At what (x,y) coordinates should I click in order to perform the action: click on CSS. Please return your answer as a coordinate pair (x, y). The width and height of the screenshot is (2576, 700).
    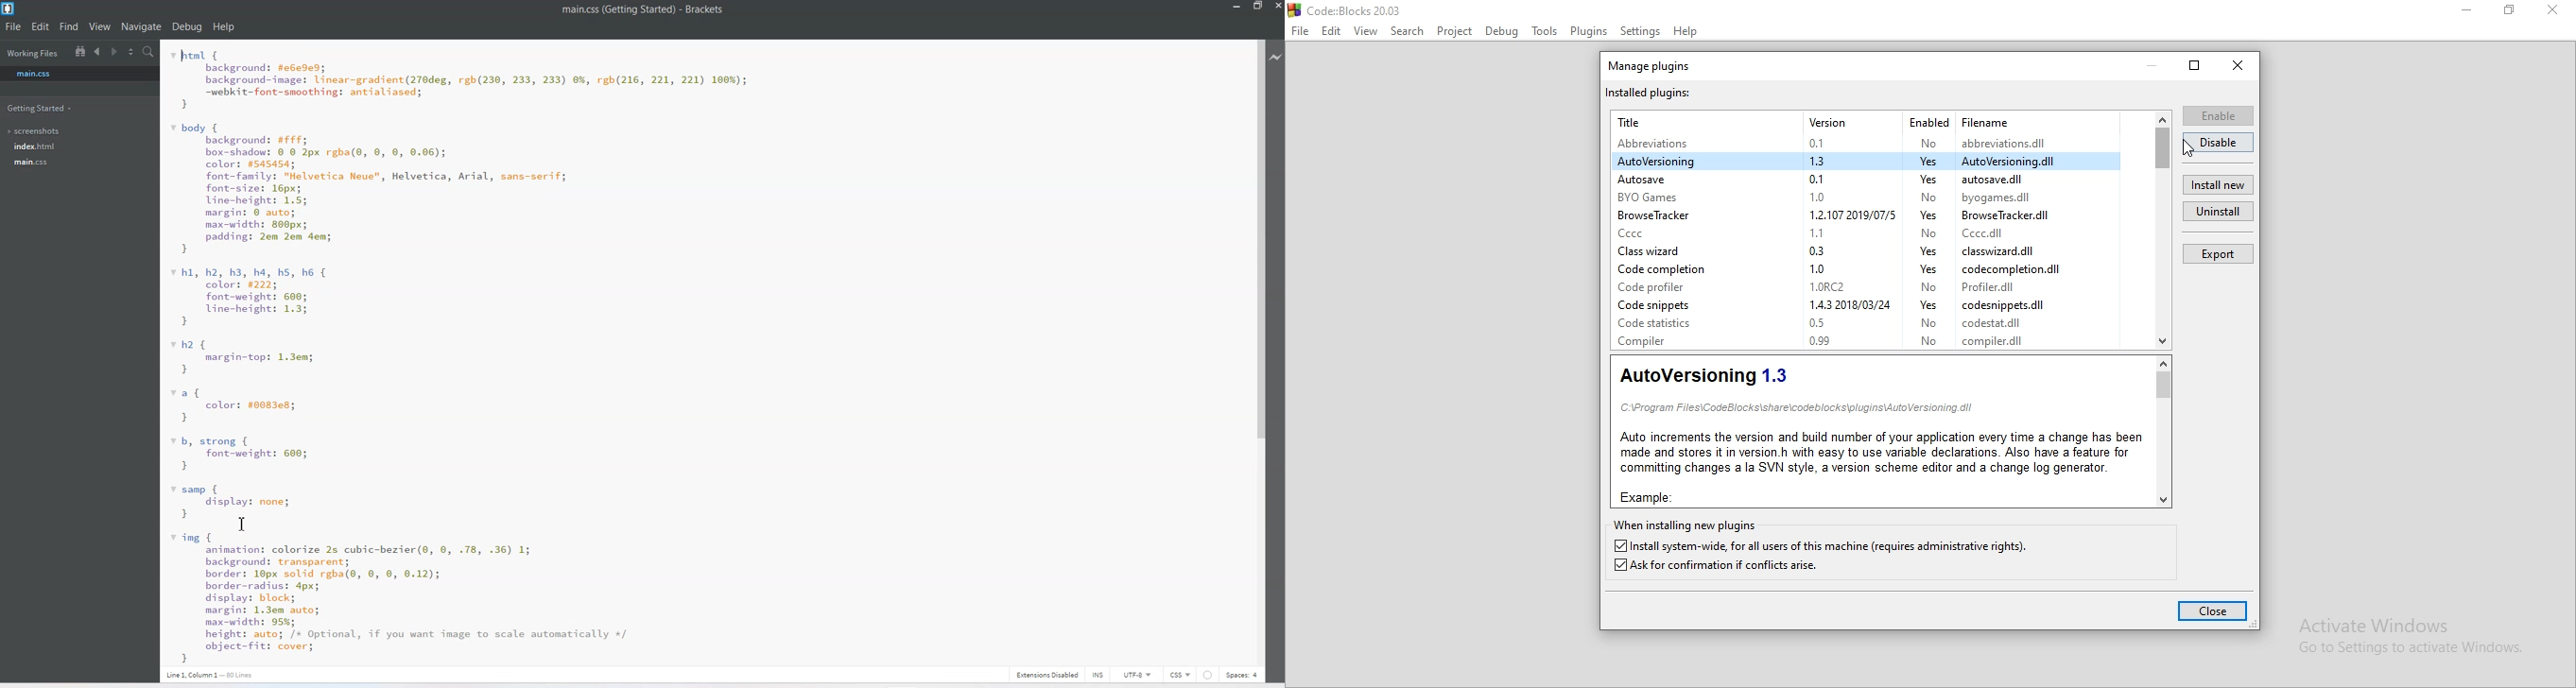
    Looking at the image, I should click on (1181, 674).